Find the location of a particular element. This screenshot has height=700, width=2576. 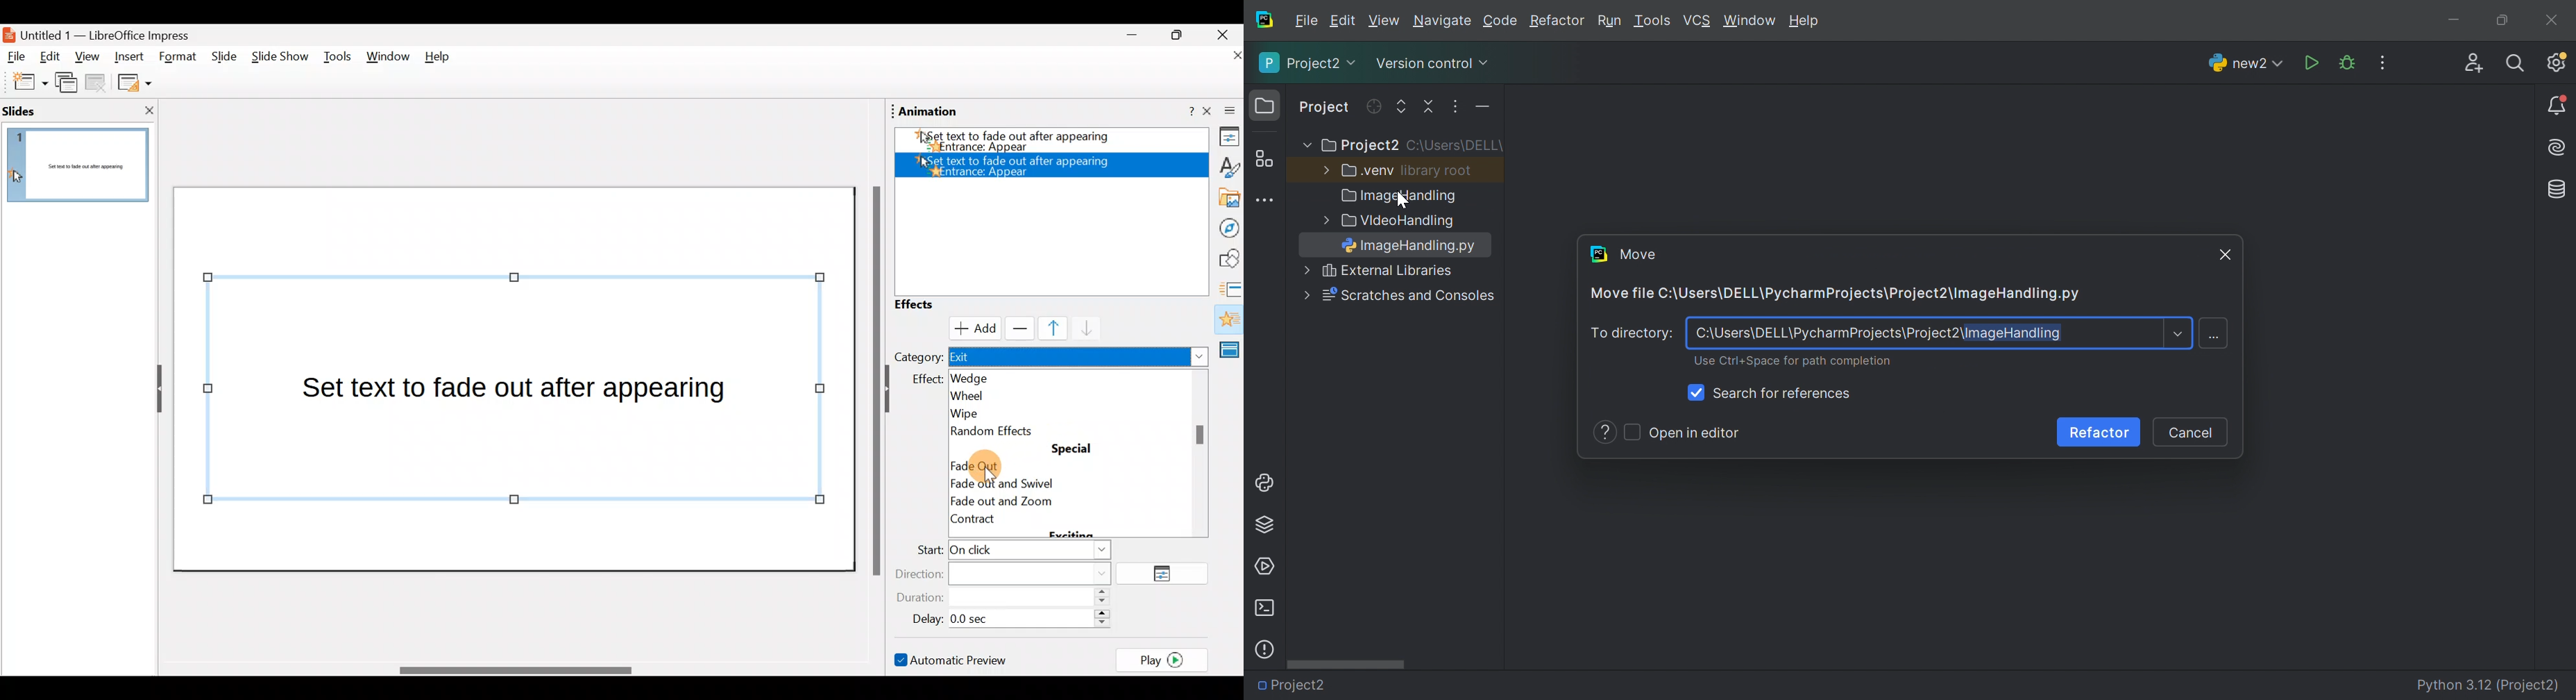

Presentation slide is located at coordinates (517, 378).